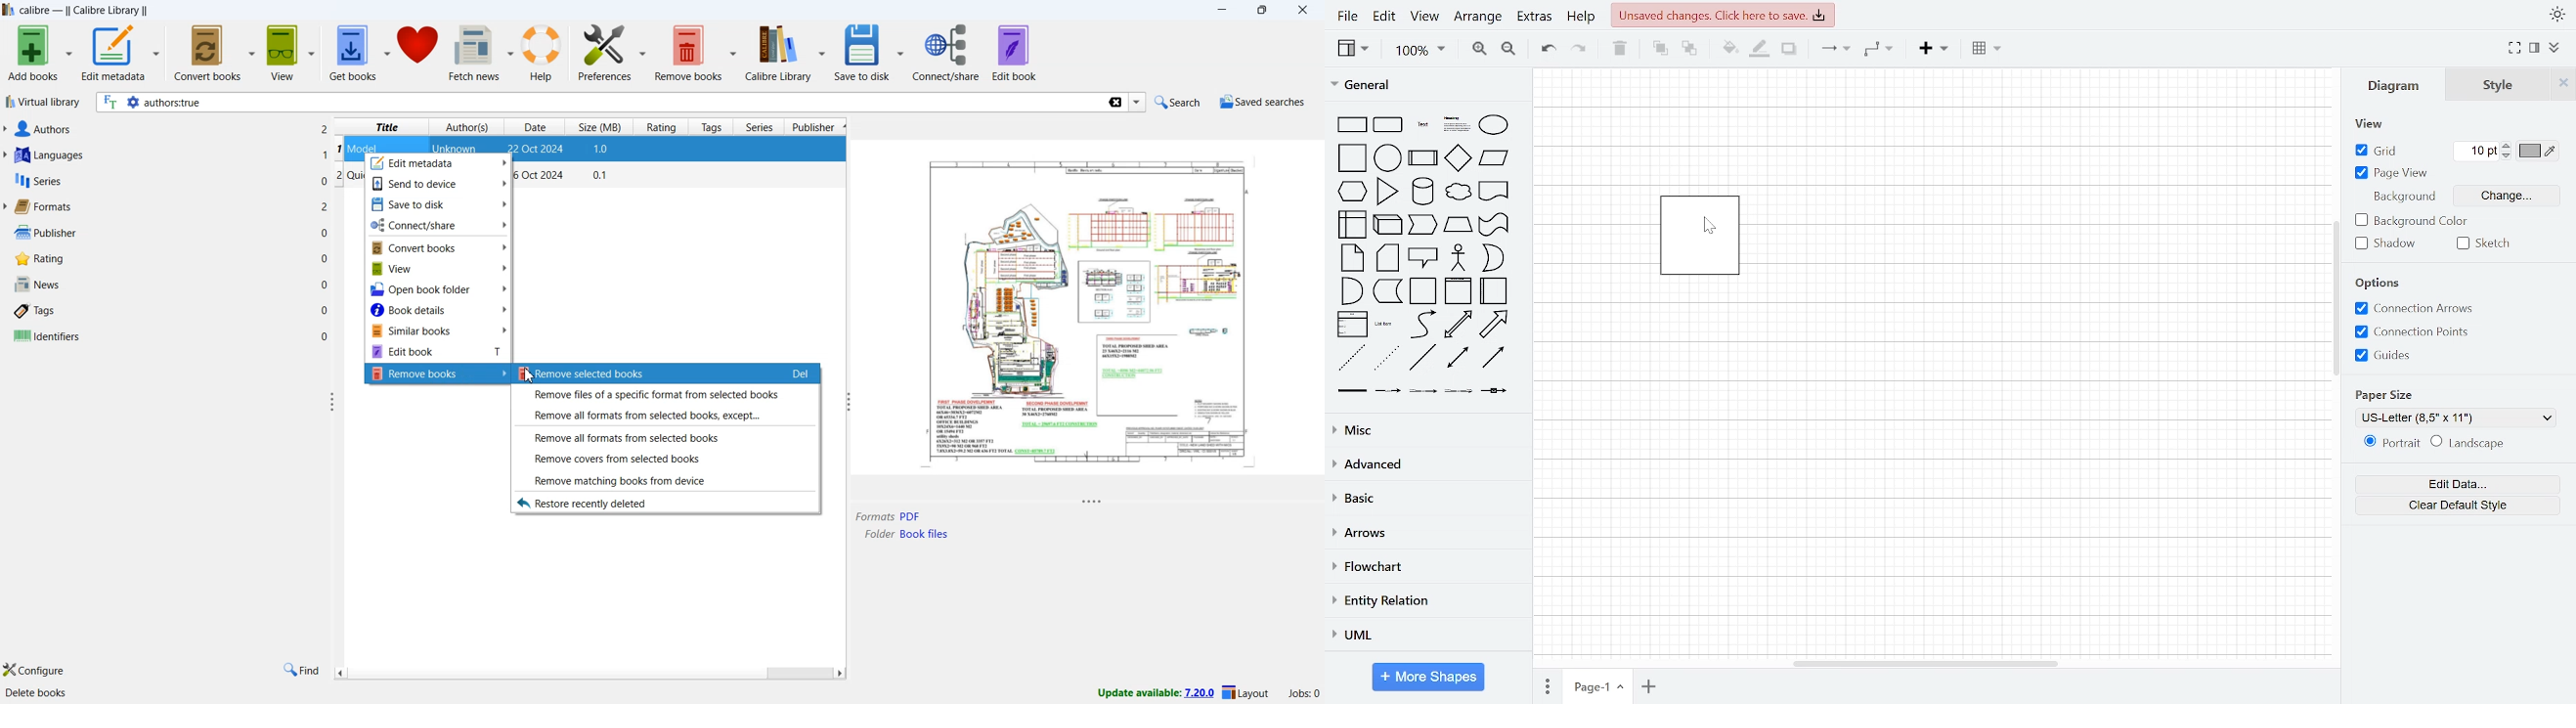 The image size is (2576, 728). What do you see at coordinates (535, 127) in the screenshot?
I see `date` at bounding box center [535, 127].